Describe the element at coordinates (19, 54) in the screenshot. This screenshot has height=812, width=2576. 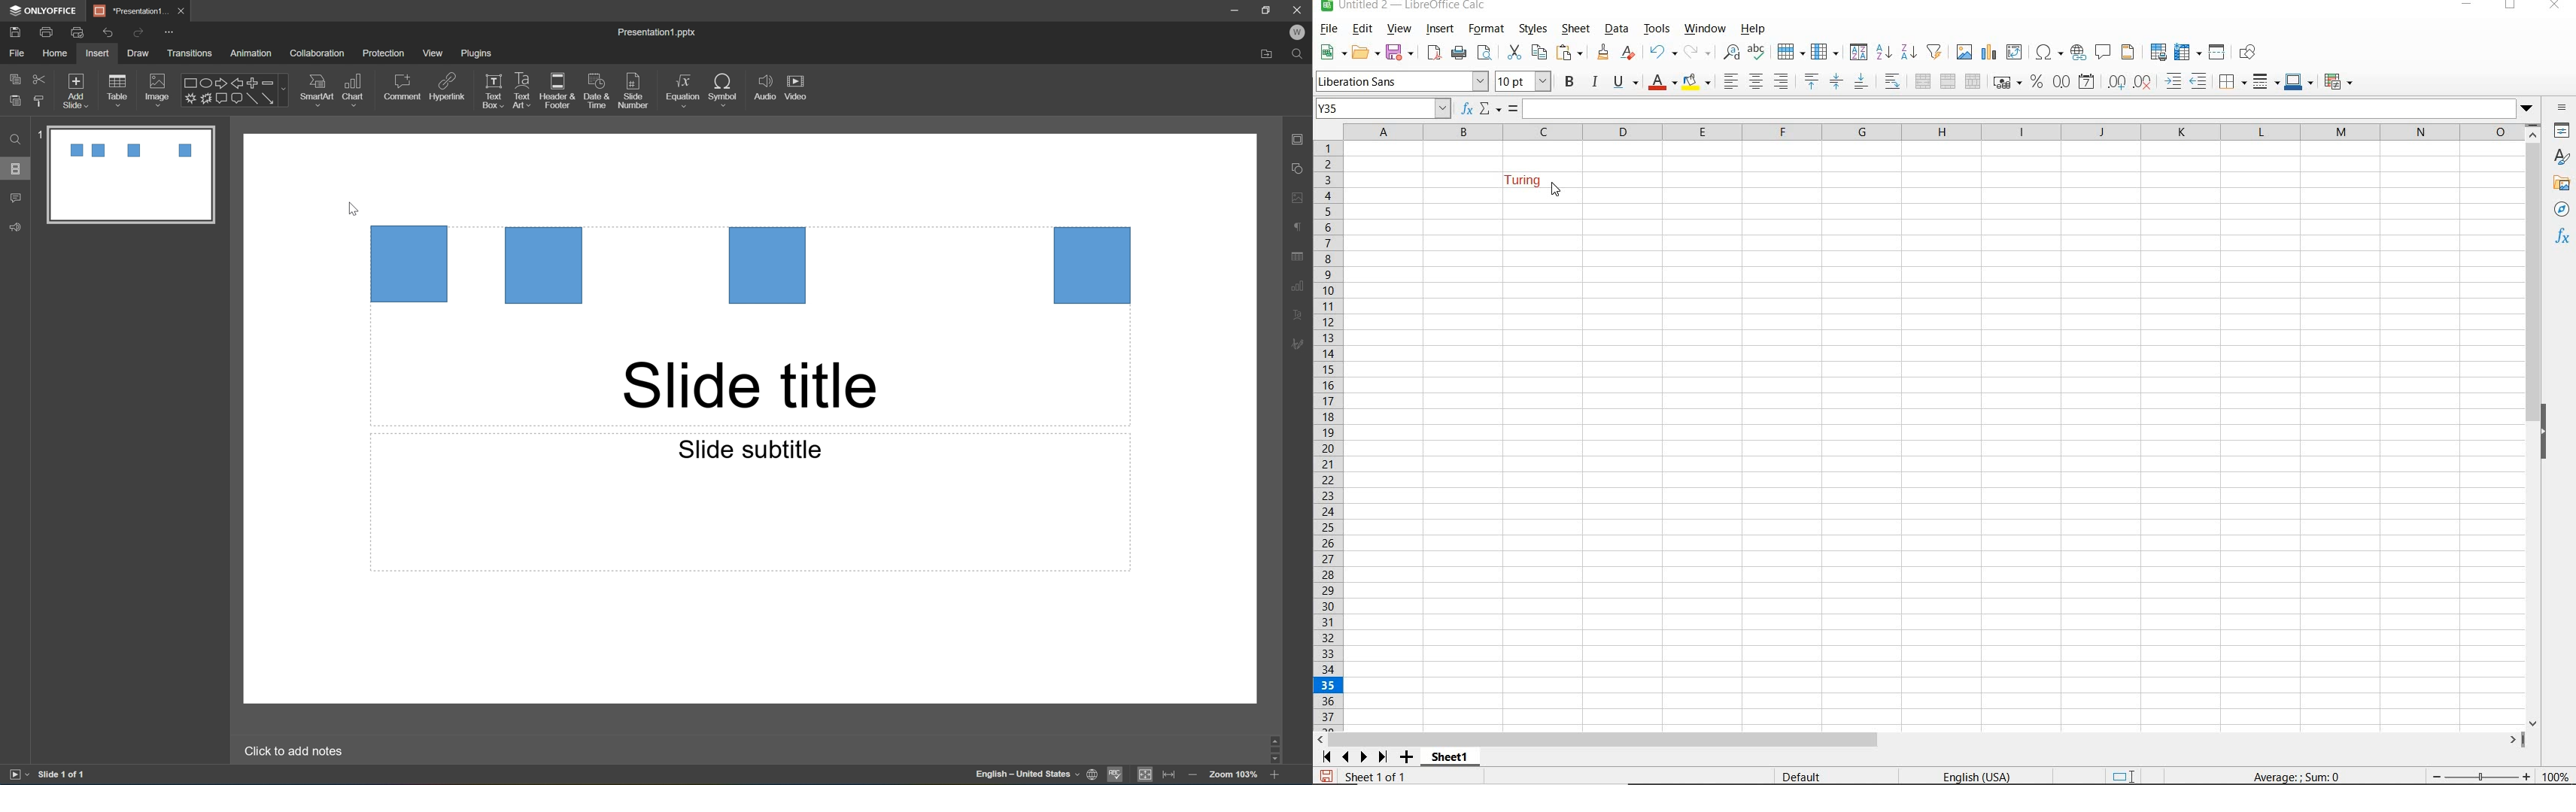
I see `File` at that location.